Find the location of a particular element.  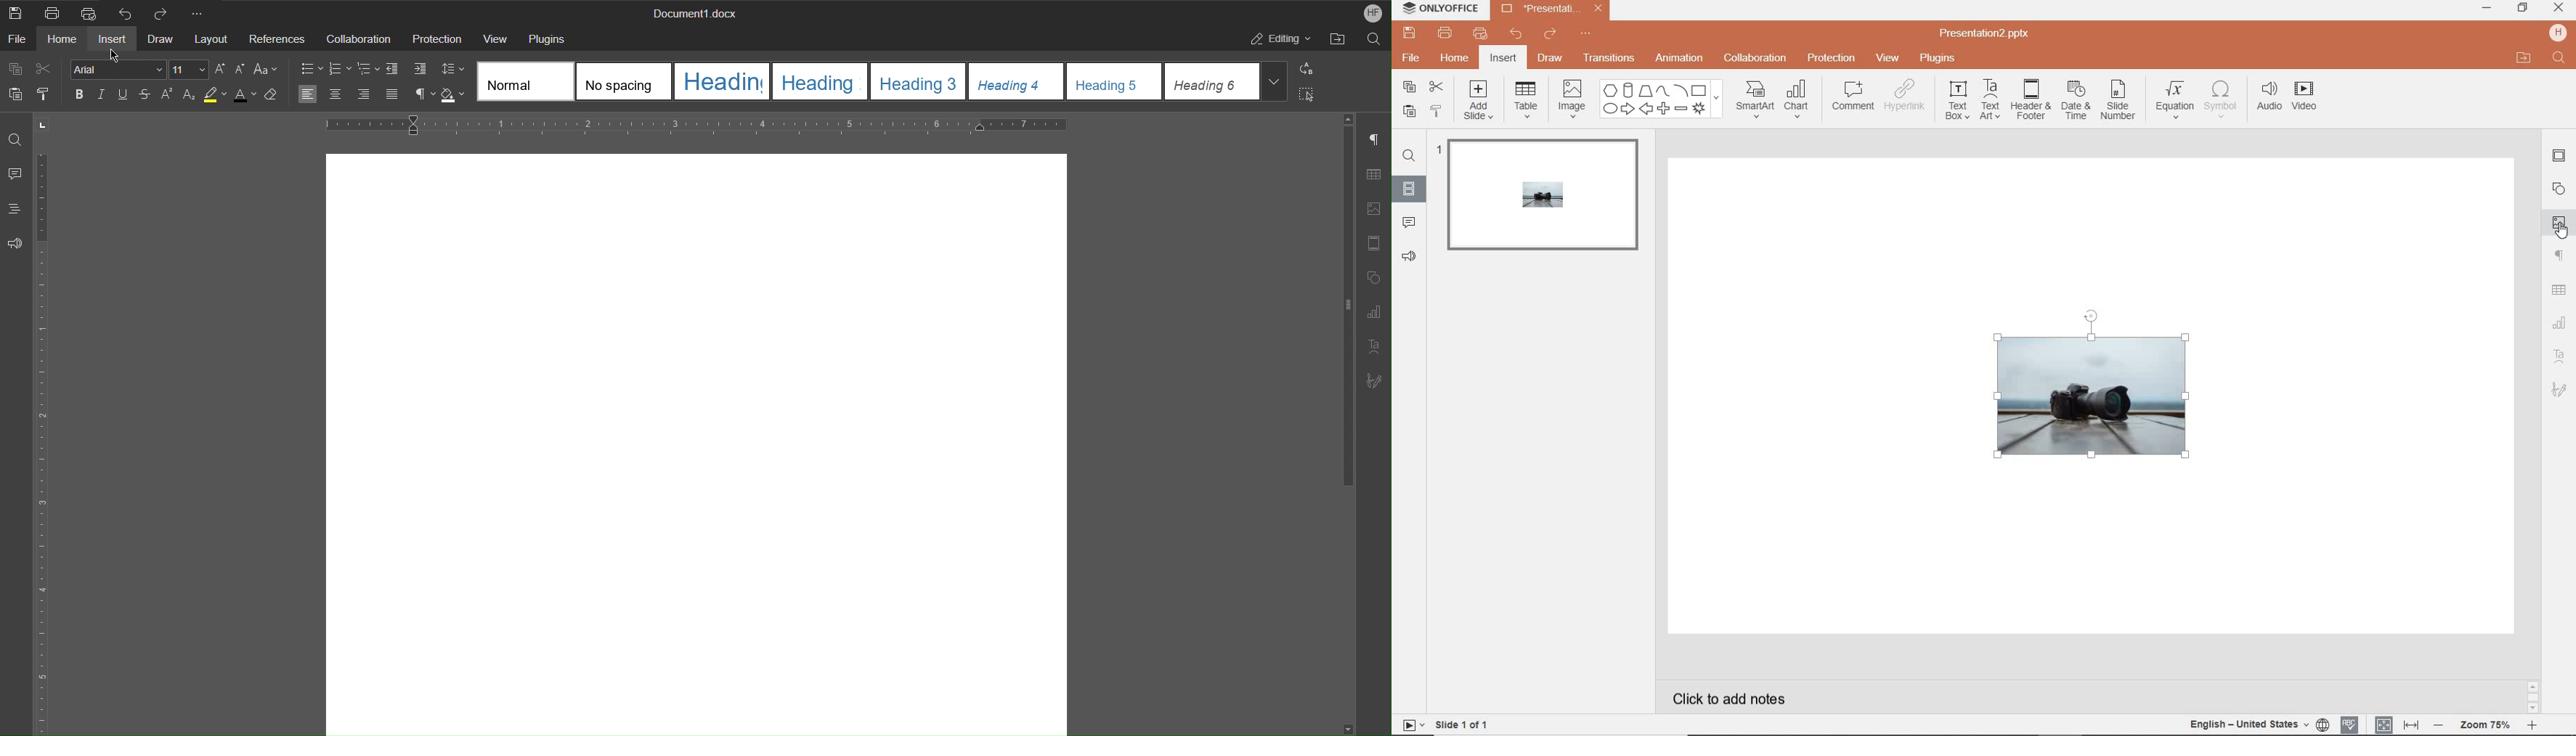

table settings is located at coordinates (2559, 289).